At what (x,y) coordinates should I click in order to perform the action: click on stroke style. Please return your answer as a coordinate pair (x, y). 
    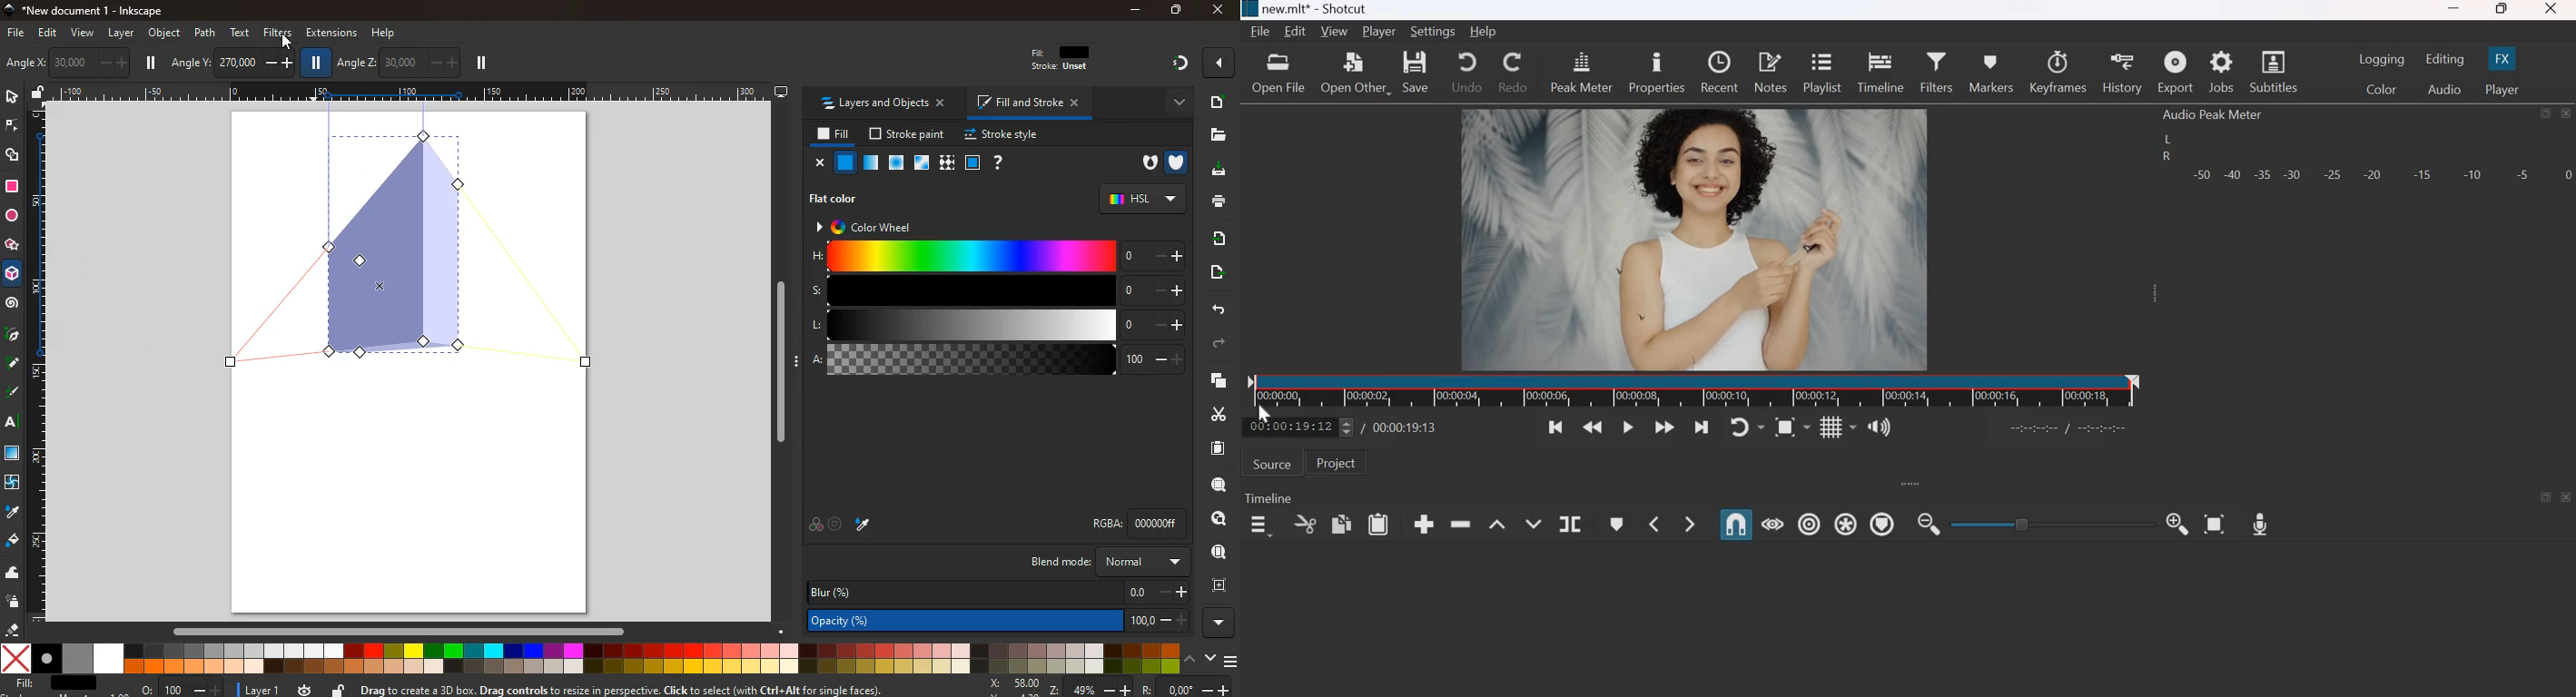
    Looking at the image, I should click on (999, 135).